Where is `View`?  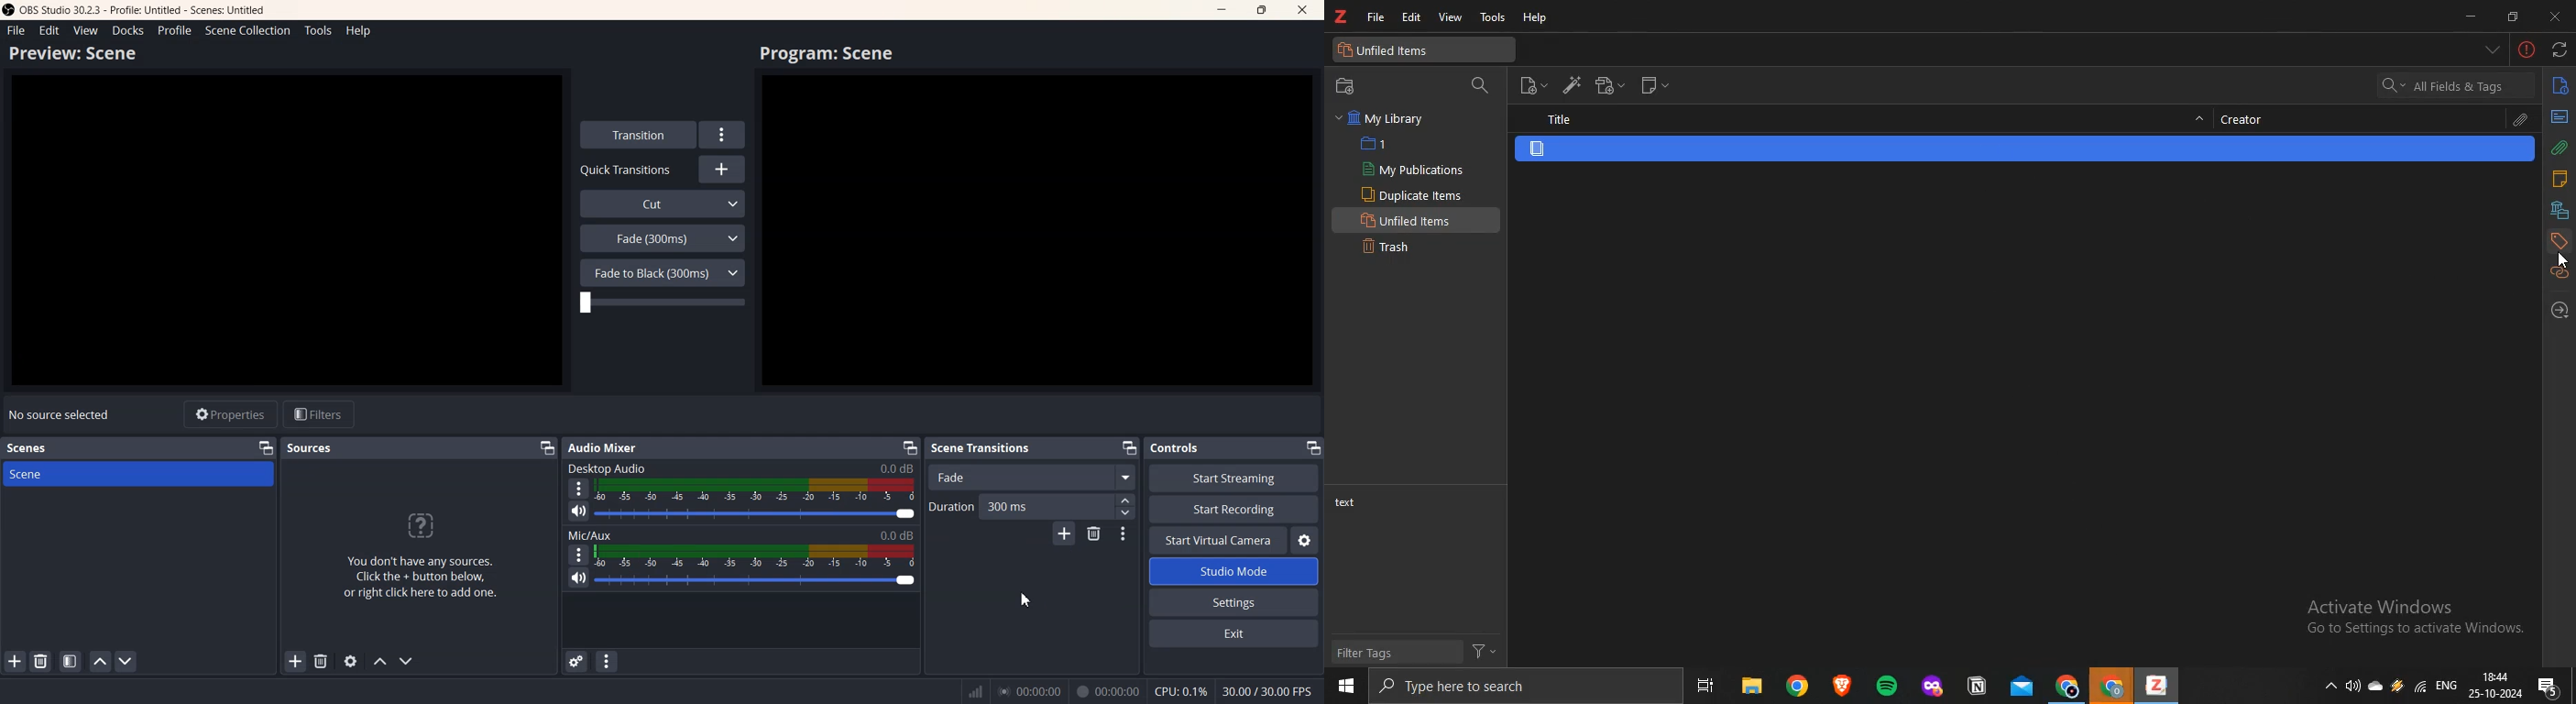 View is located at coordinates (85, 29).